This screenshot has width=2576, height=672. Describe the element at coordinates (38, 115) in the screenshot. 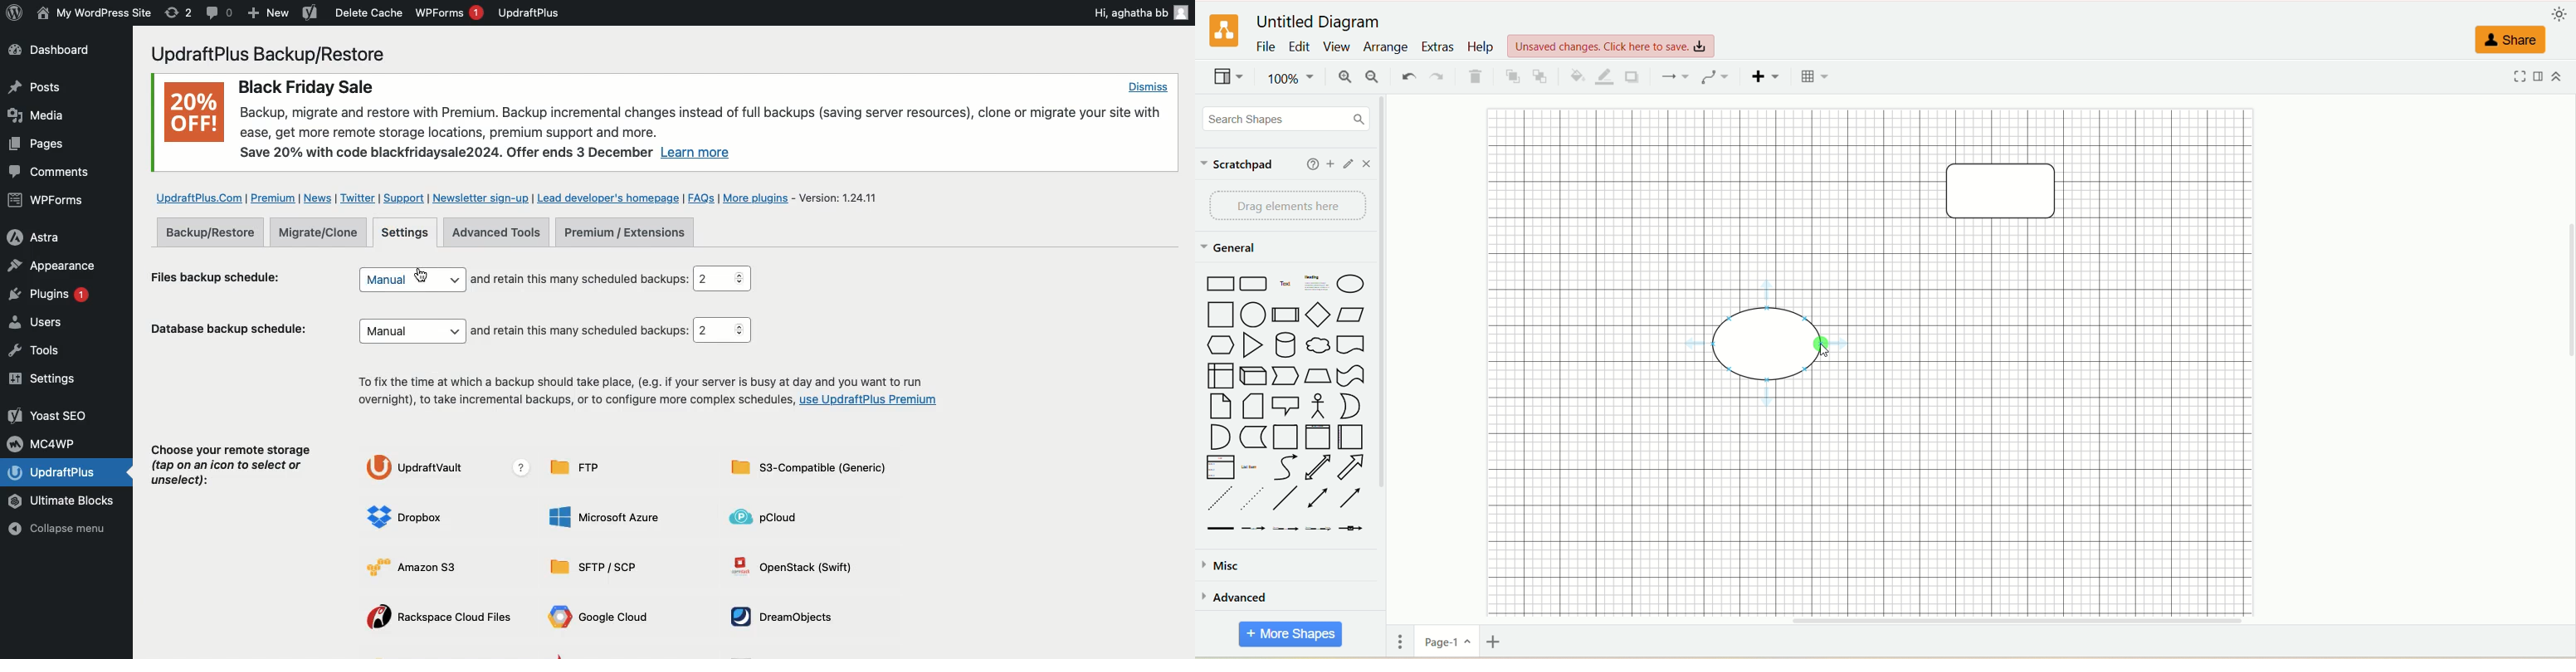

I see `Media` at that location.